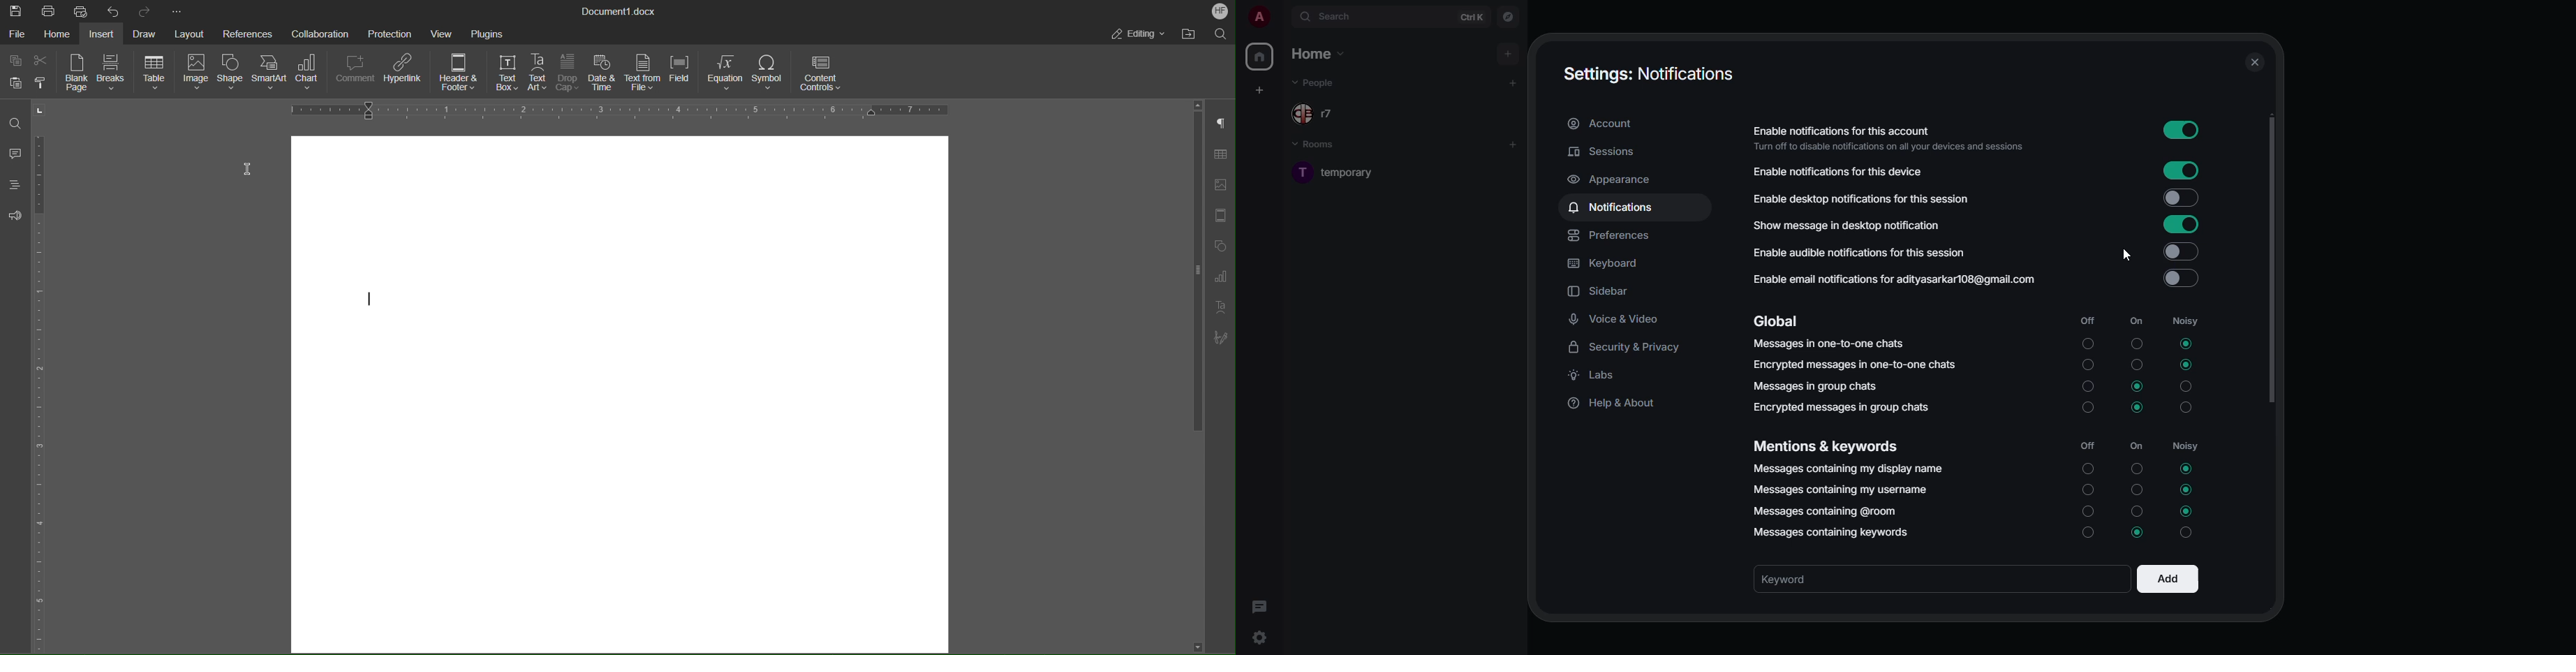 This screenshot has width=2576, height=672. Describe the element at coordinates (102, 32) in the screenshot. I see `Insert` at that location.